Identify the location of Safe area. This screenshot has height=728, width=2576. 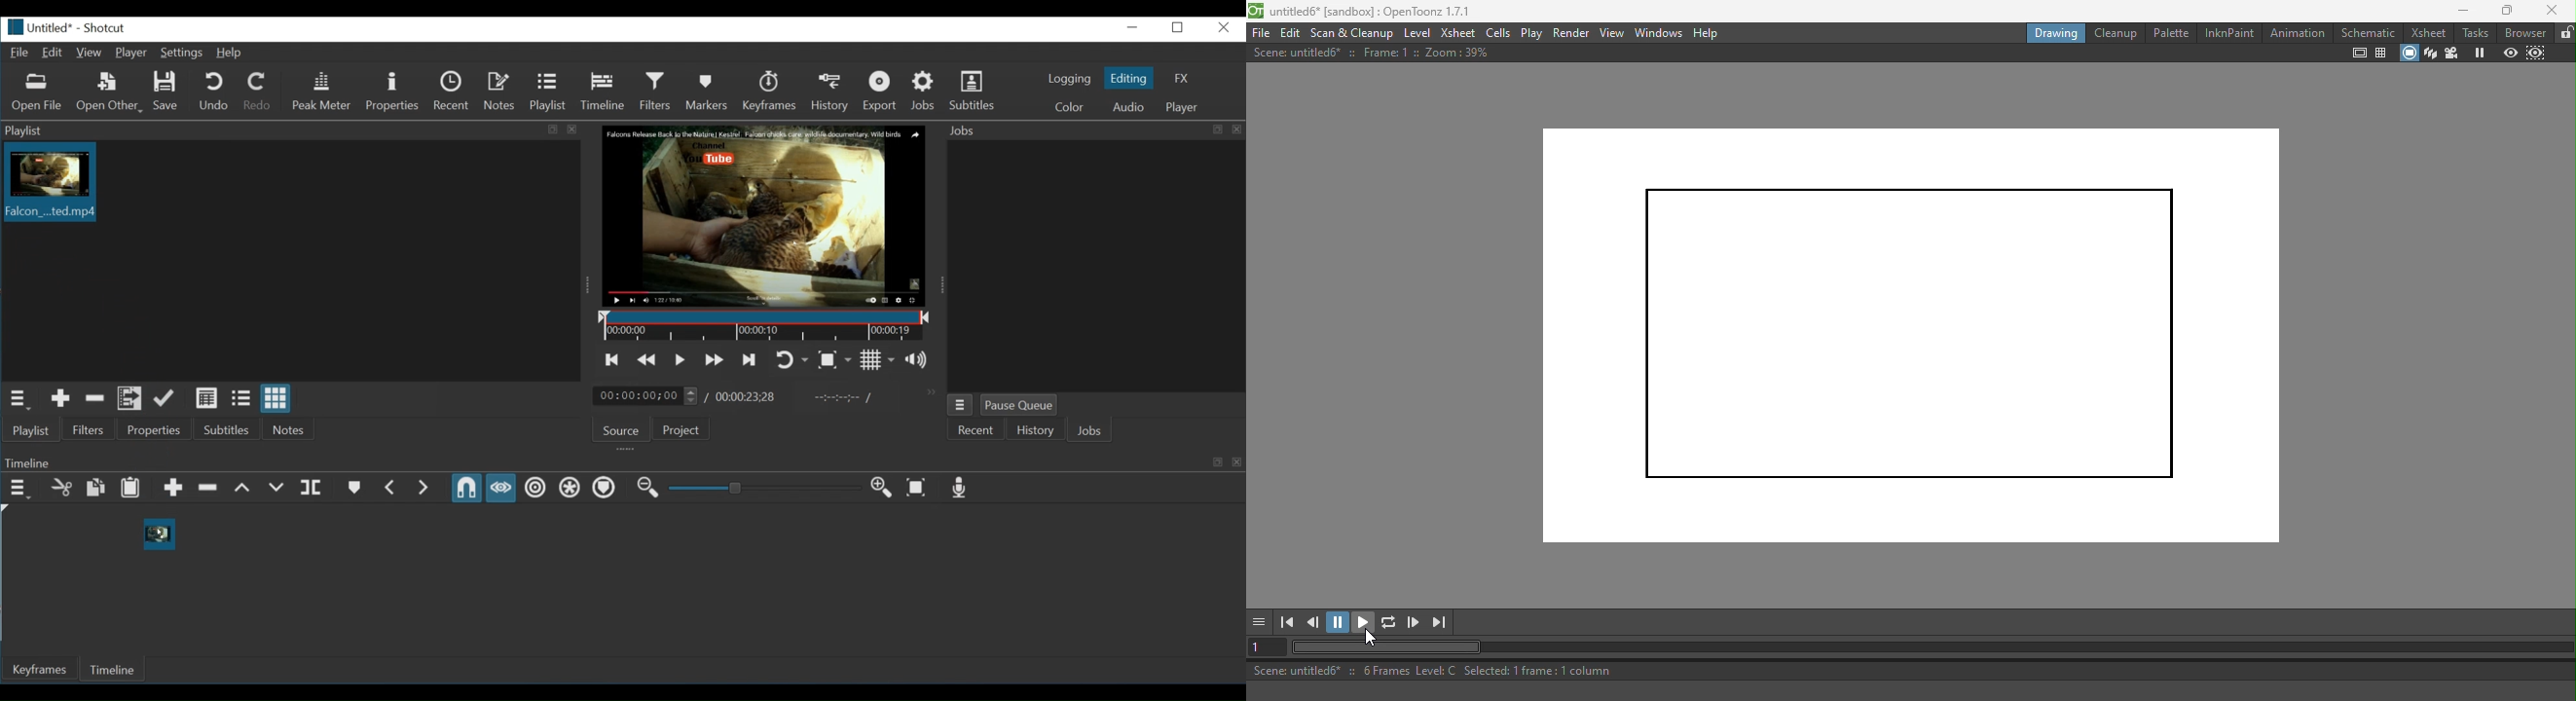
(2358, 54).